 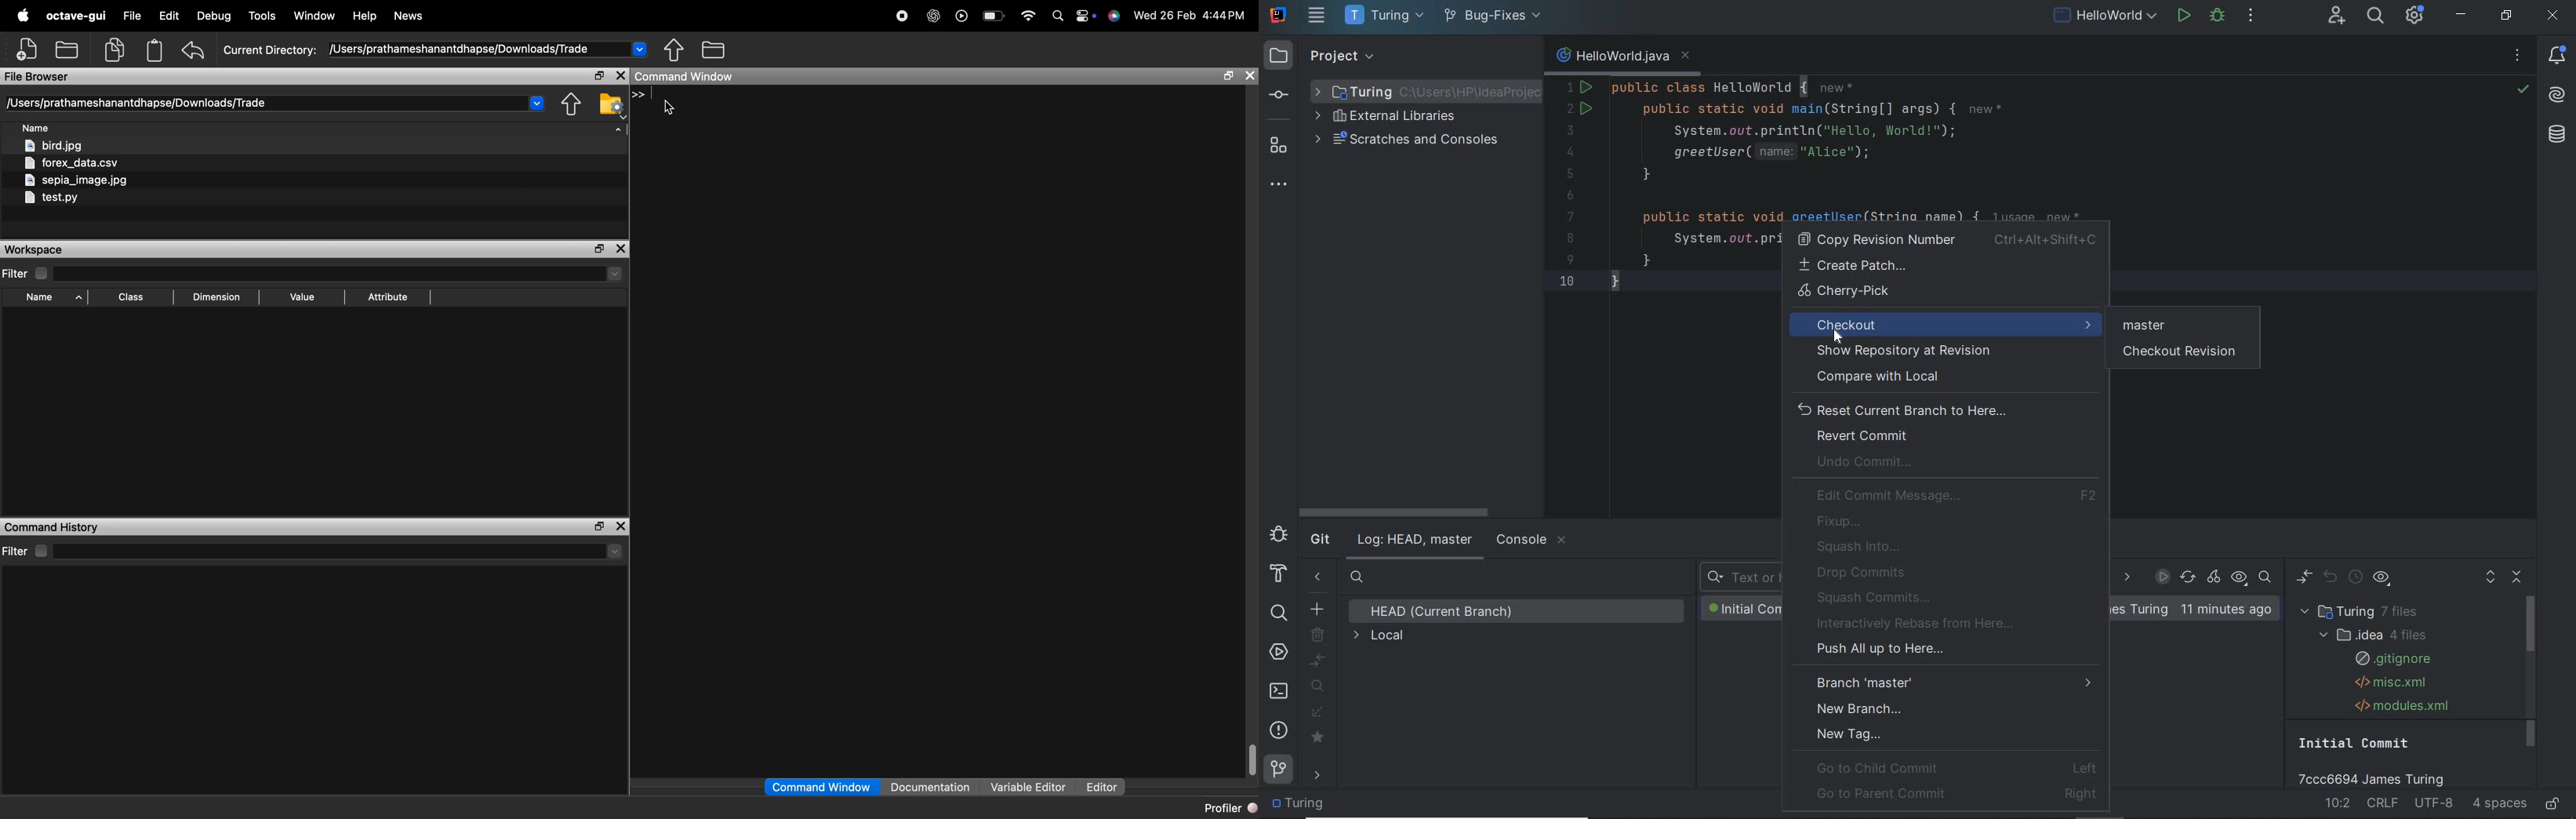 What do you see at coordinates (1742, 609) in the screenshot?
I see `INITIAL COMMIT` at bounding box center [1742, 609].